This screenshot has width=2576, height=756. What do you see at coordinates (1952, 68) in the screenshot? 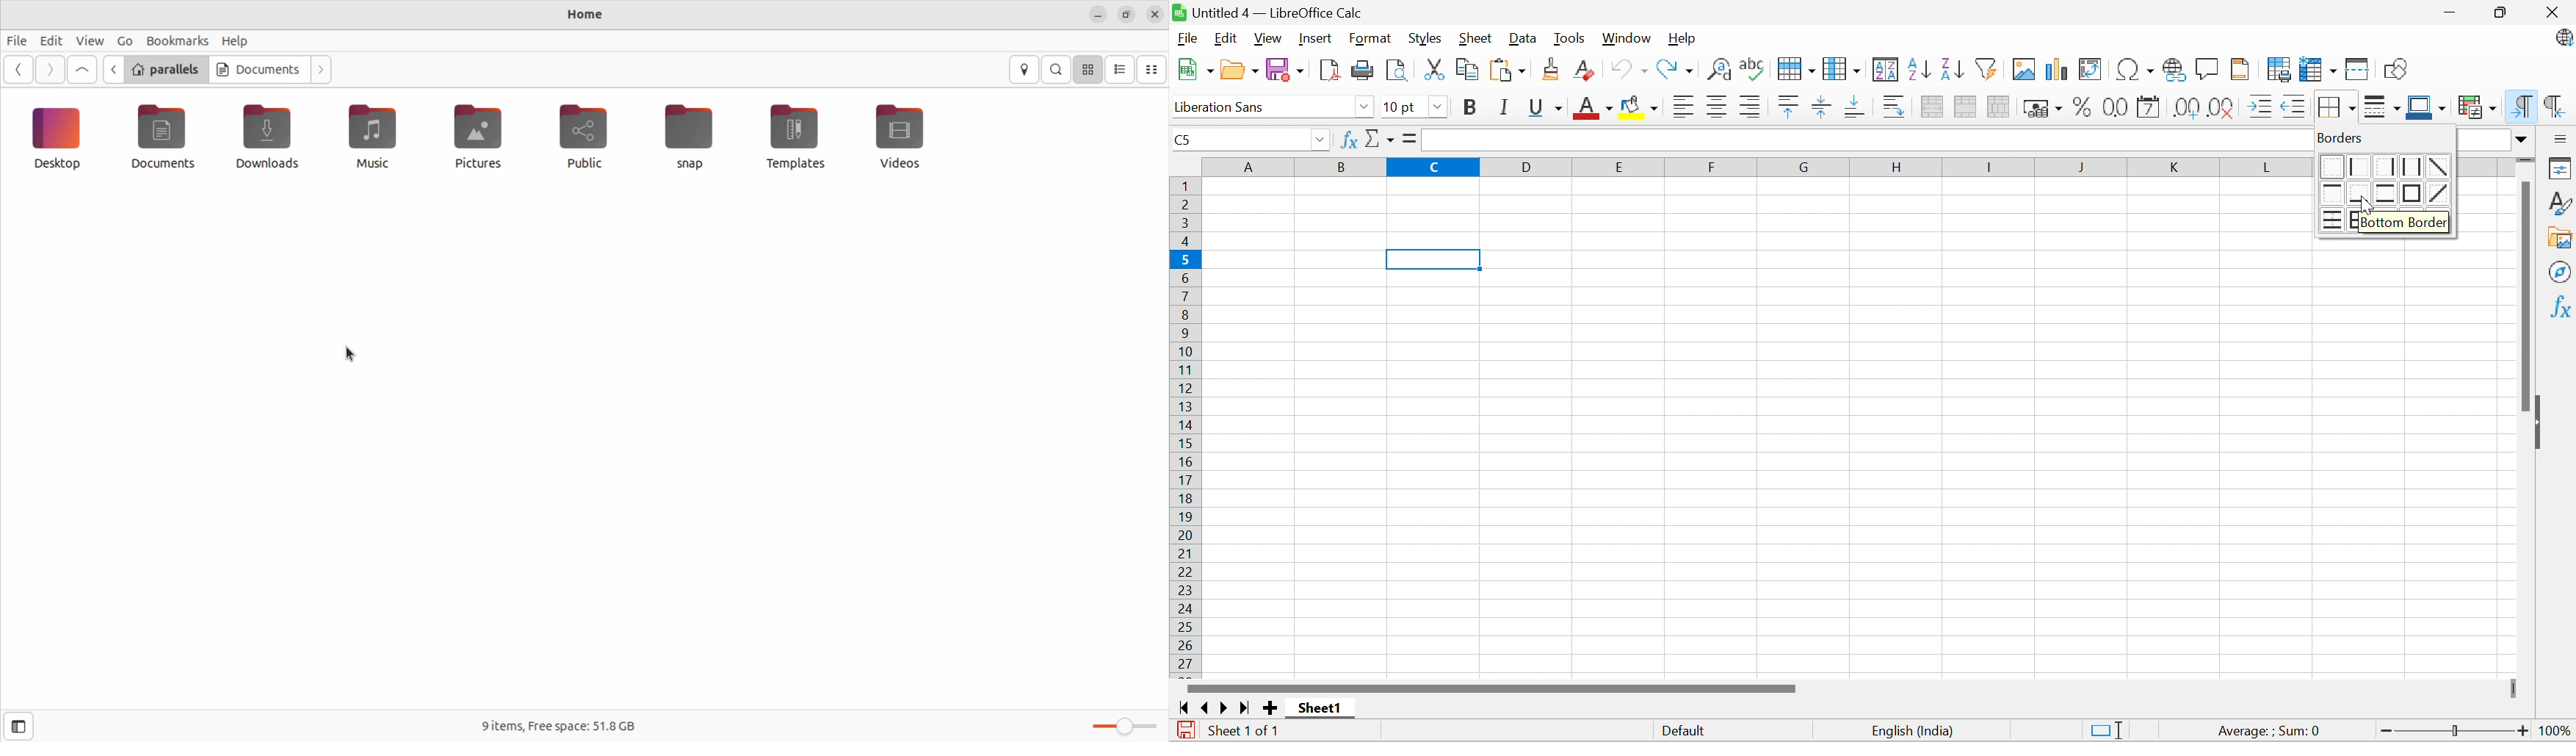
I see `Sort descending` at bounding box center [1952, 68].